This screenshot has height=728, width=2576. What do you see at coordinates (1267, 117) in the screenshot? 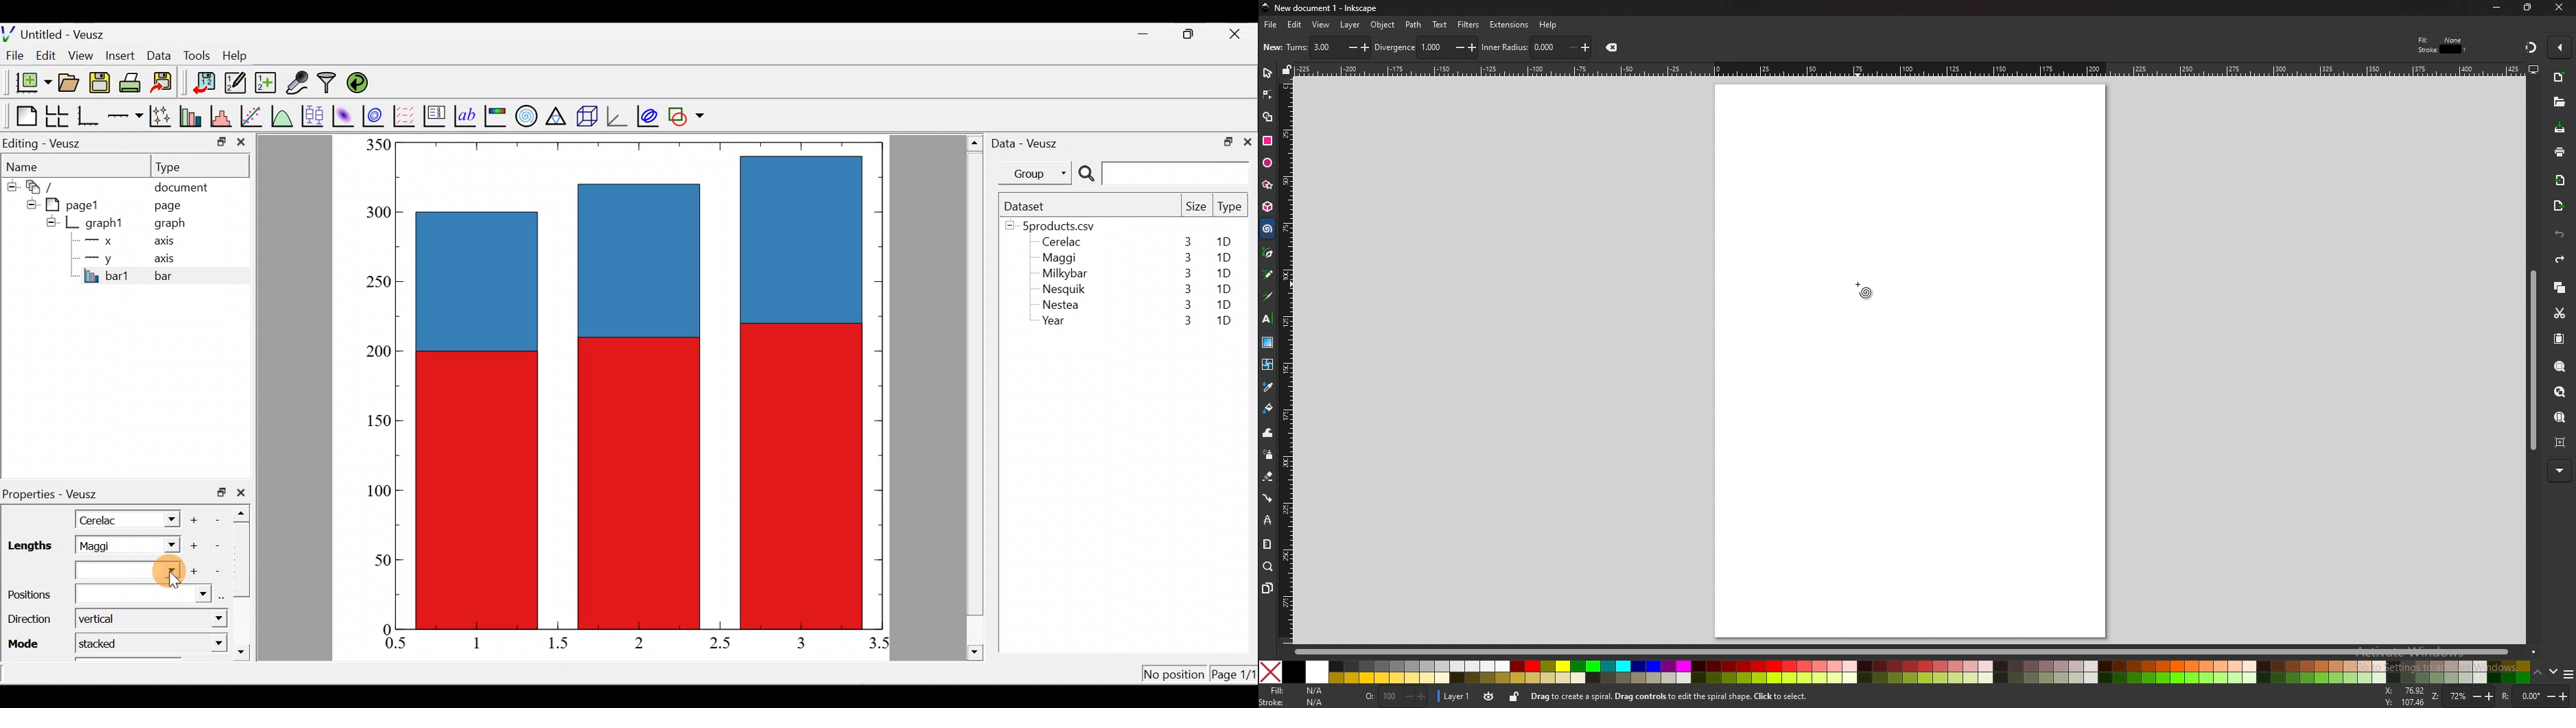
I see `shape builder` at bounding box center [1267, 117].